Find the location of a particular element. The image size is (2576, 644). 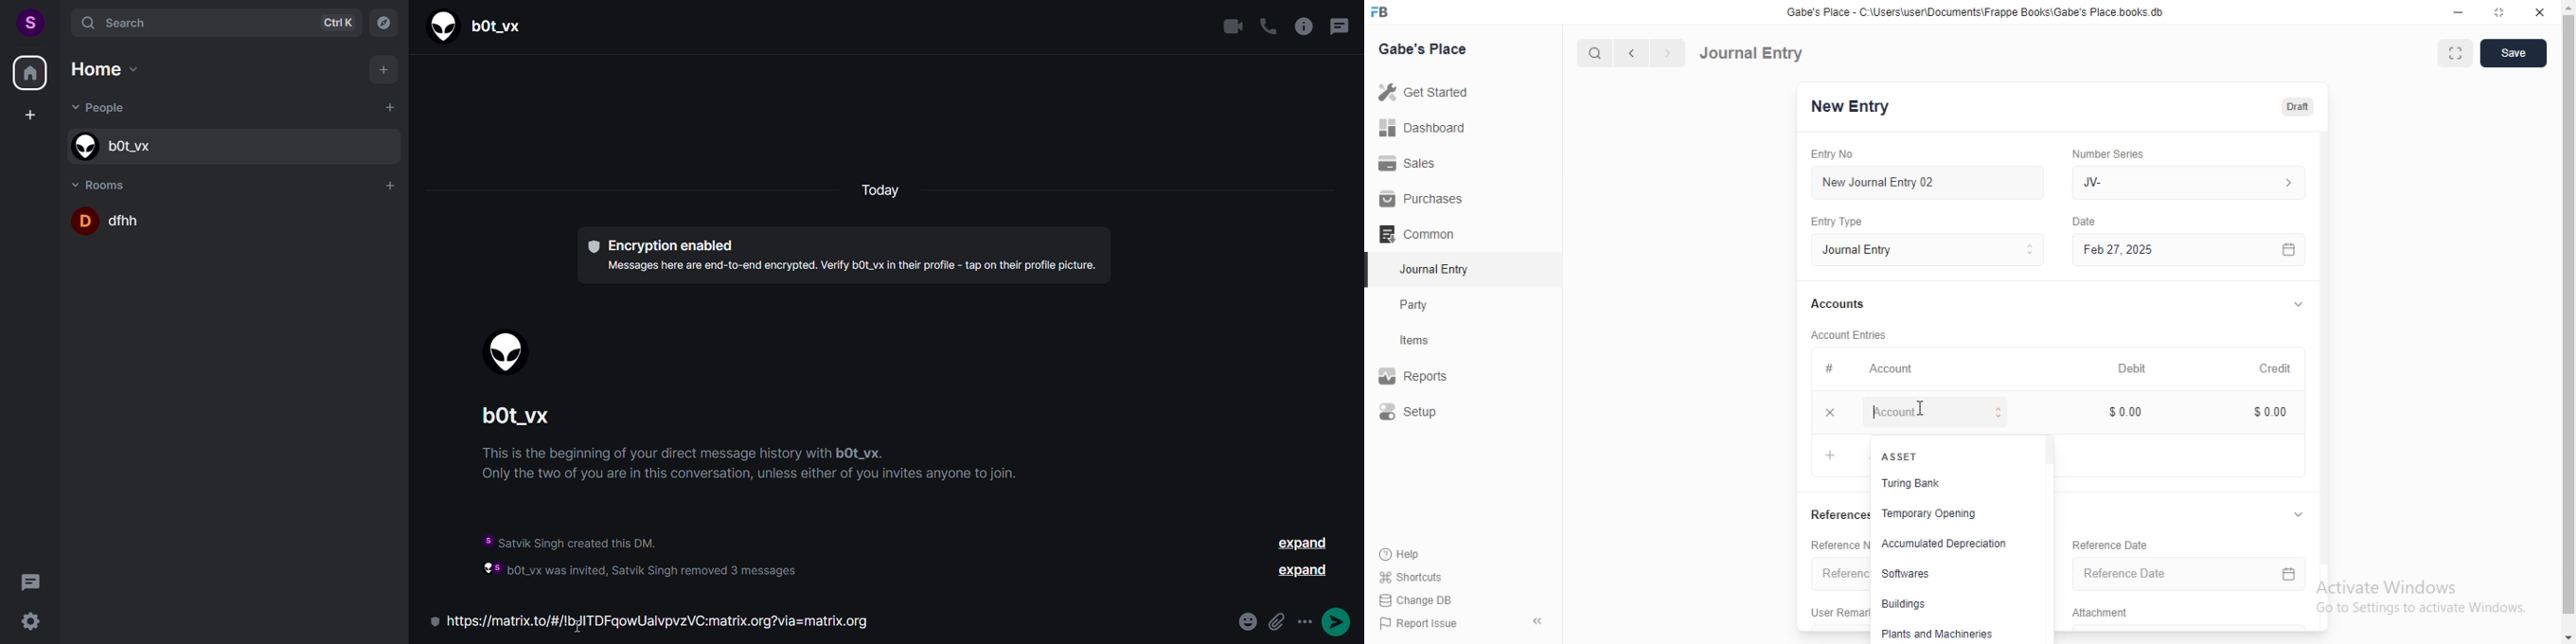

Accounts is located at coordinates (1844, 304).